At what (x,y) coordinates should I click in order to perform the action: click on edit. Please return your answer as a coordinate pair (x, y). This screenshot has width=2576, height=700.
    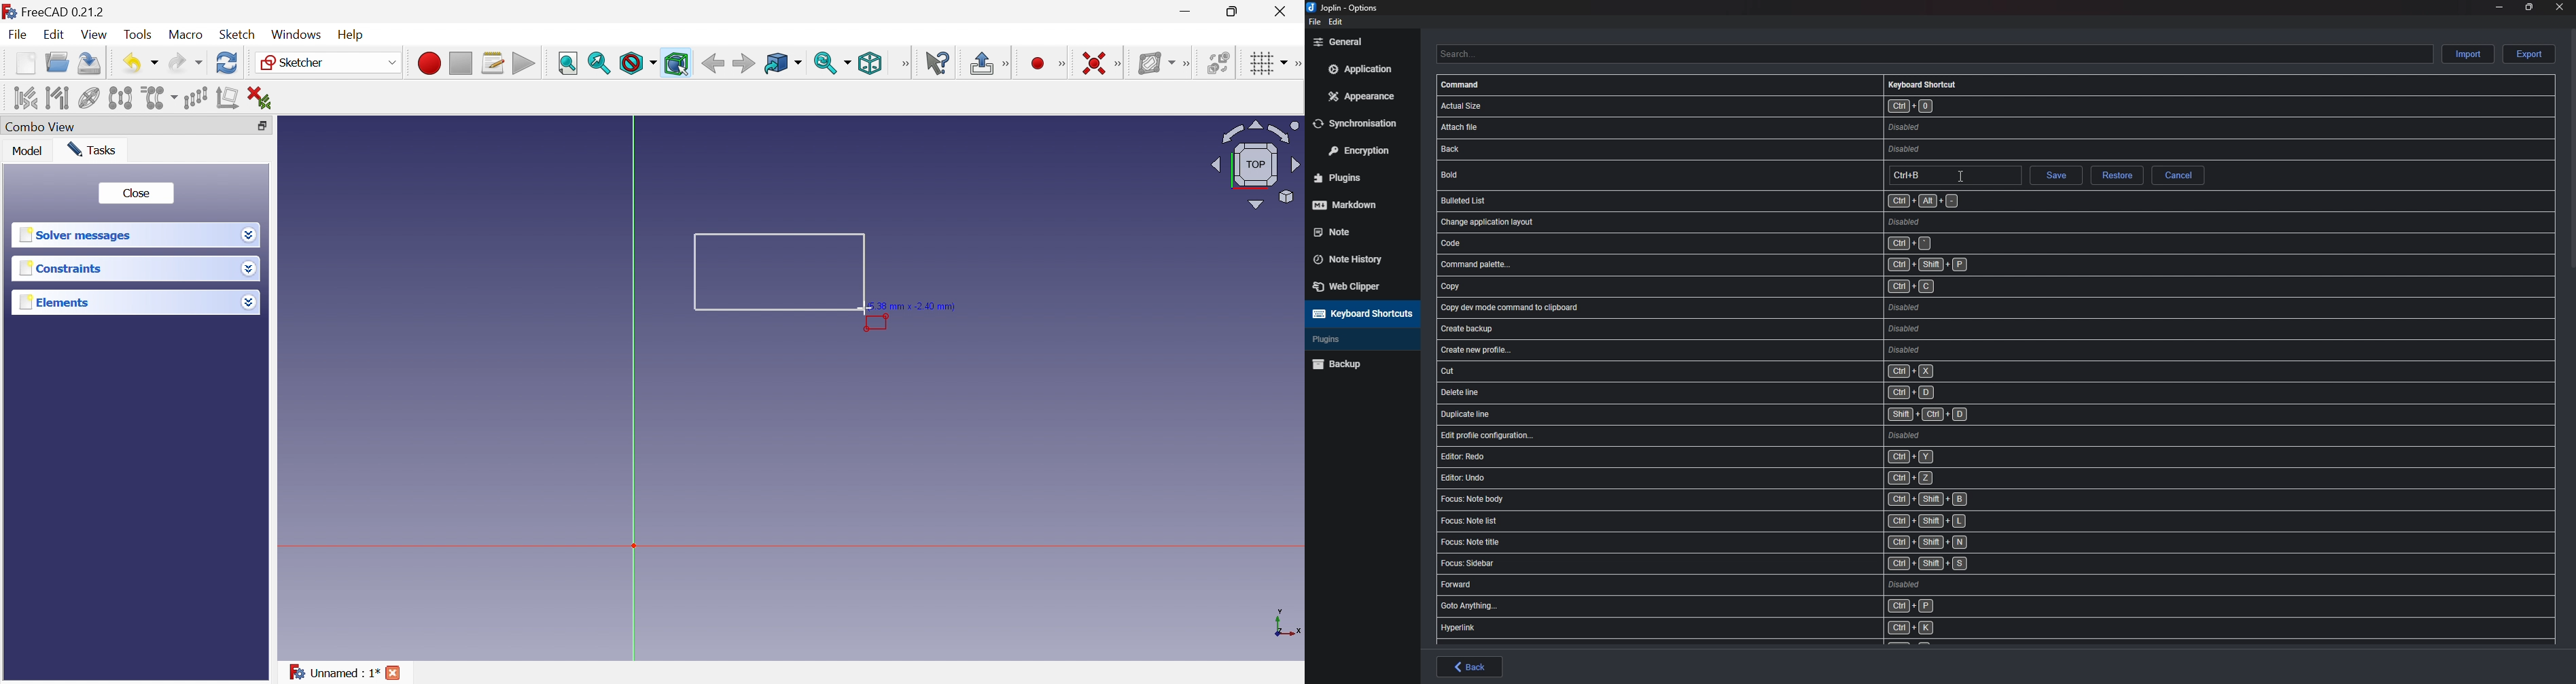
    Looking at the image, I should click on (1336, 22).